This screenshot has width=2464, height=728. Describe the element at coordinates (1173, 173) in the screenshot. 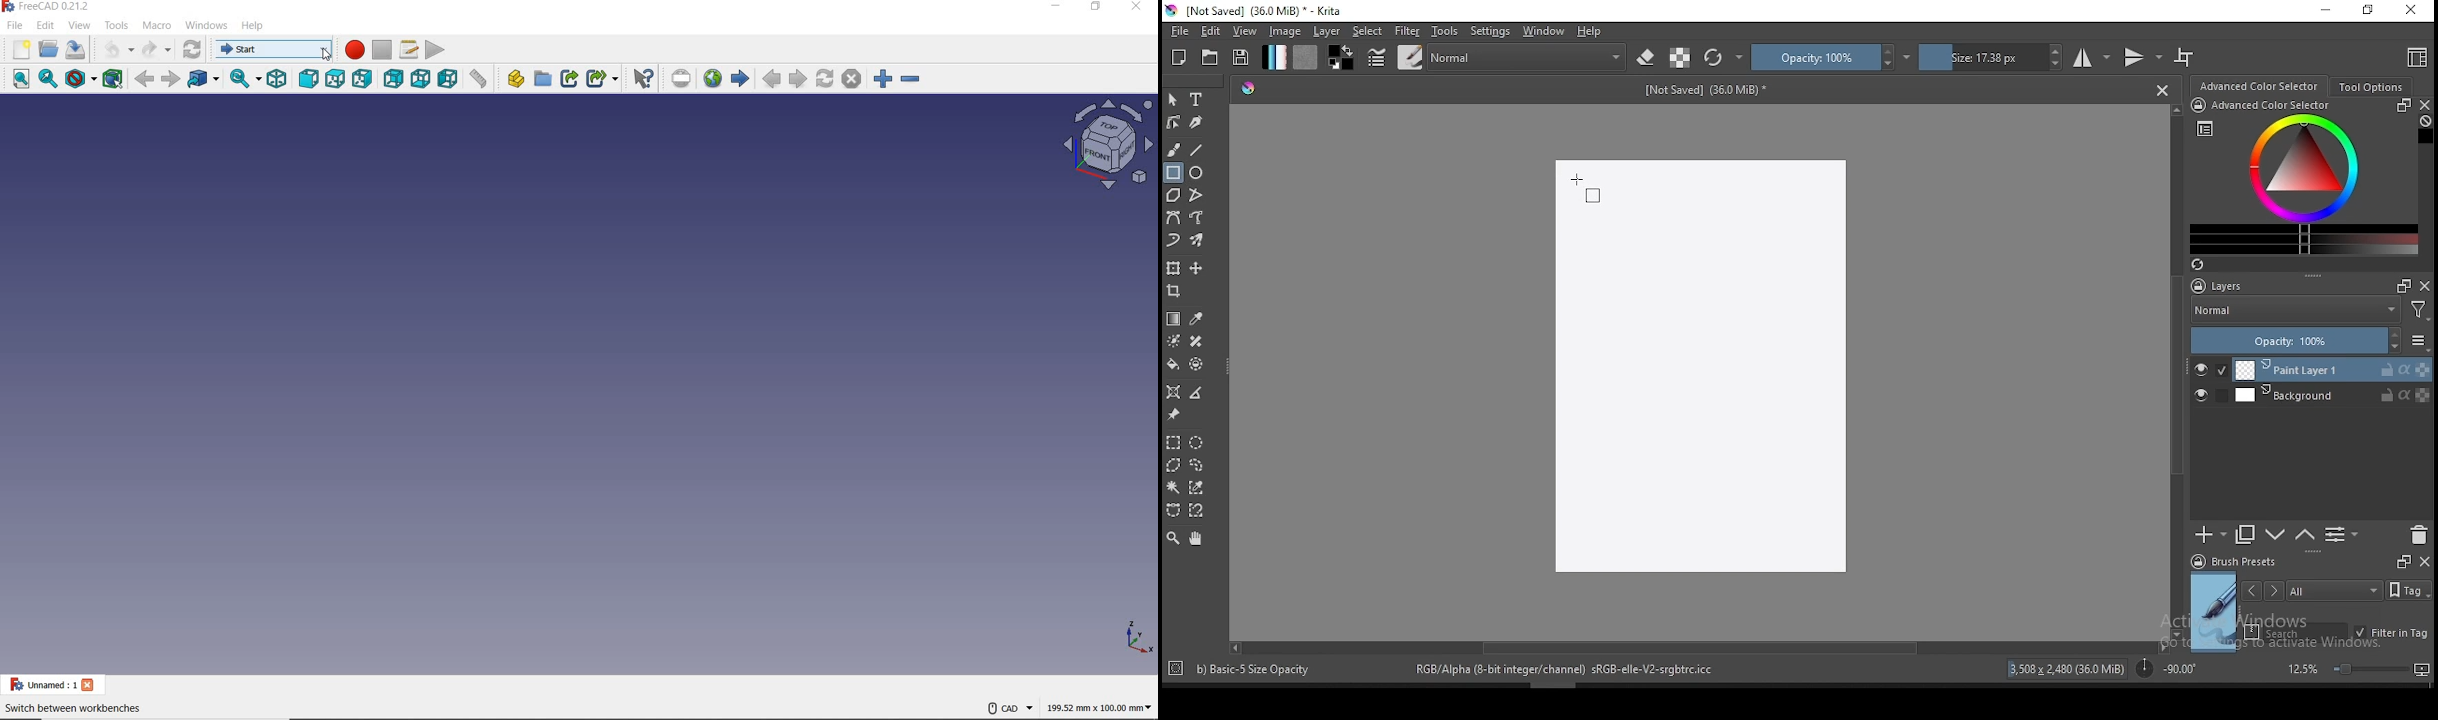

I see `rectangle tool` at that location.